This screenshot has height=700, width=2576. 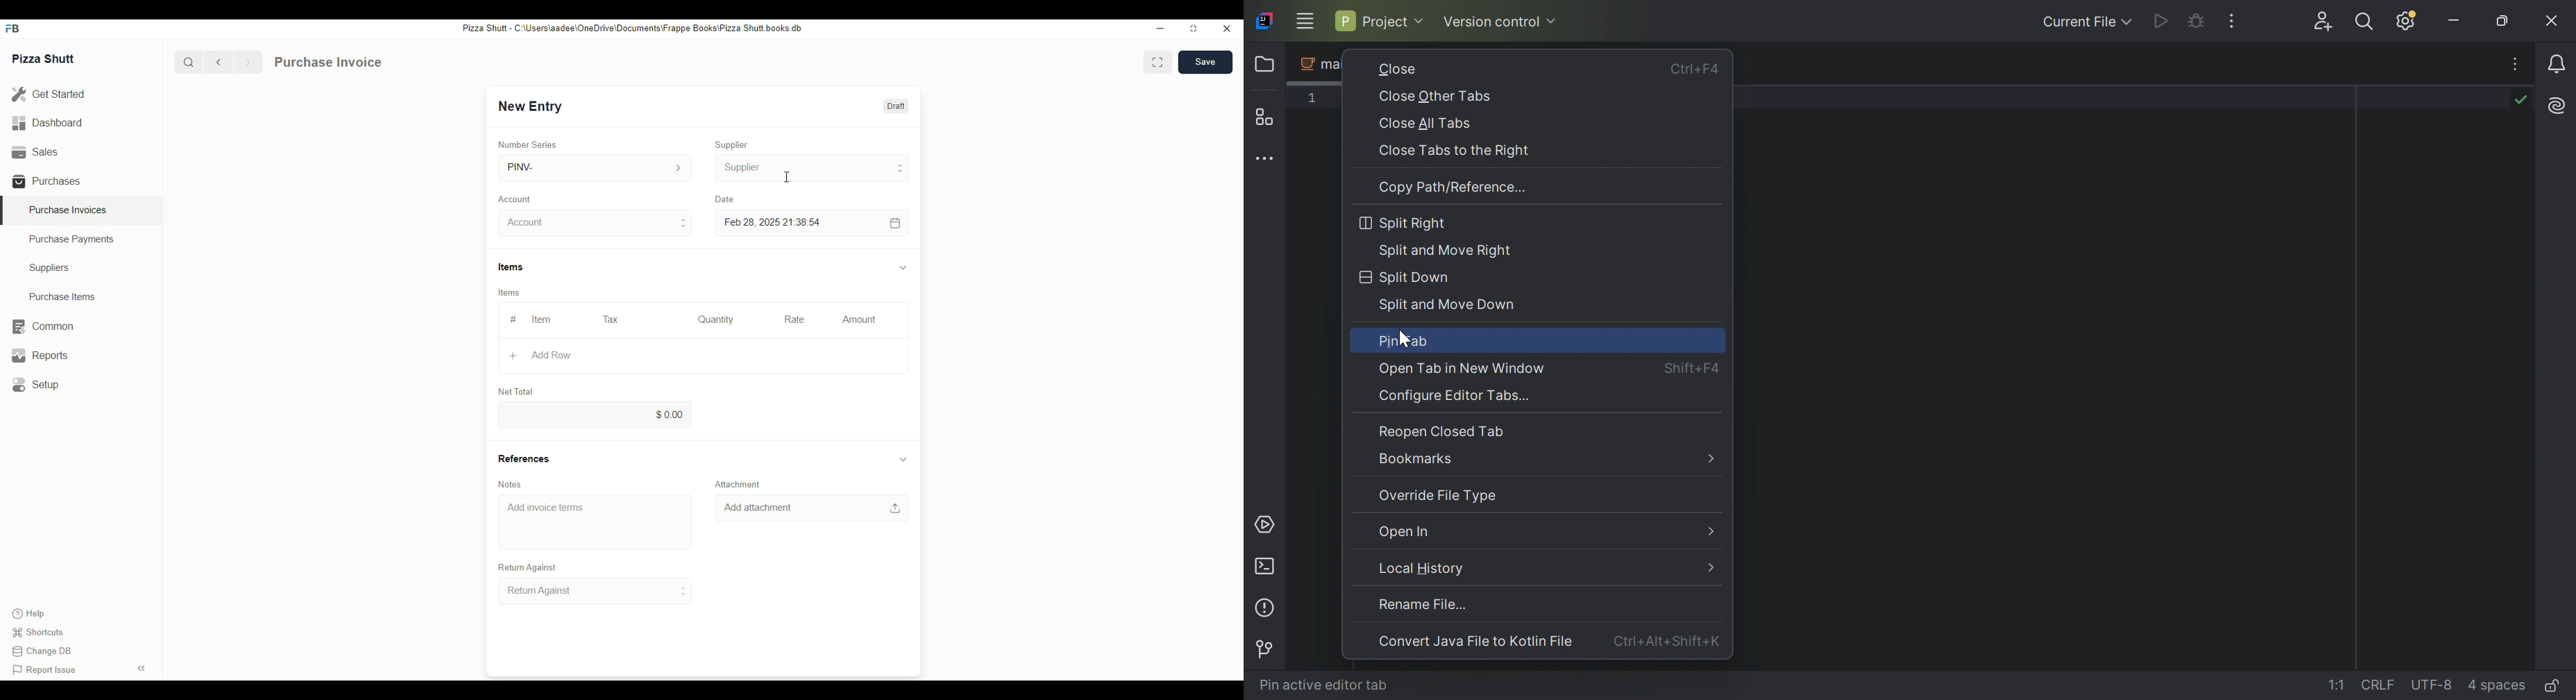 I want to click on Rate, so click(x=793, y=318).